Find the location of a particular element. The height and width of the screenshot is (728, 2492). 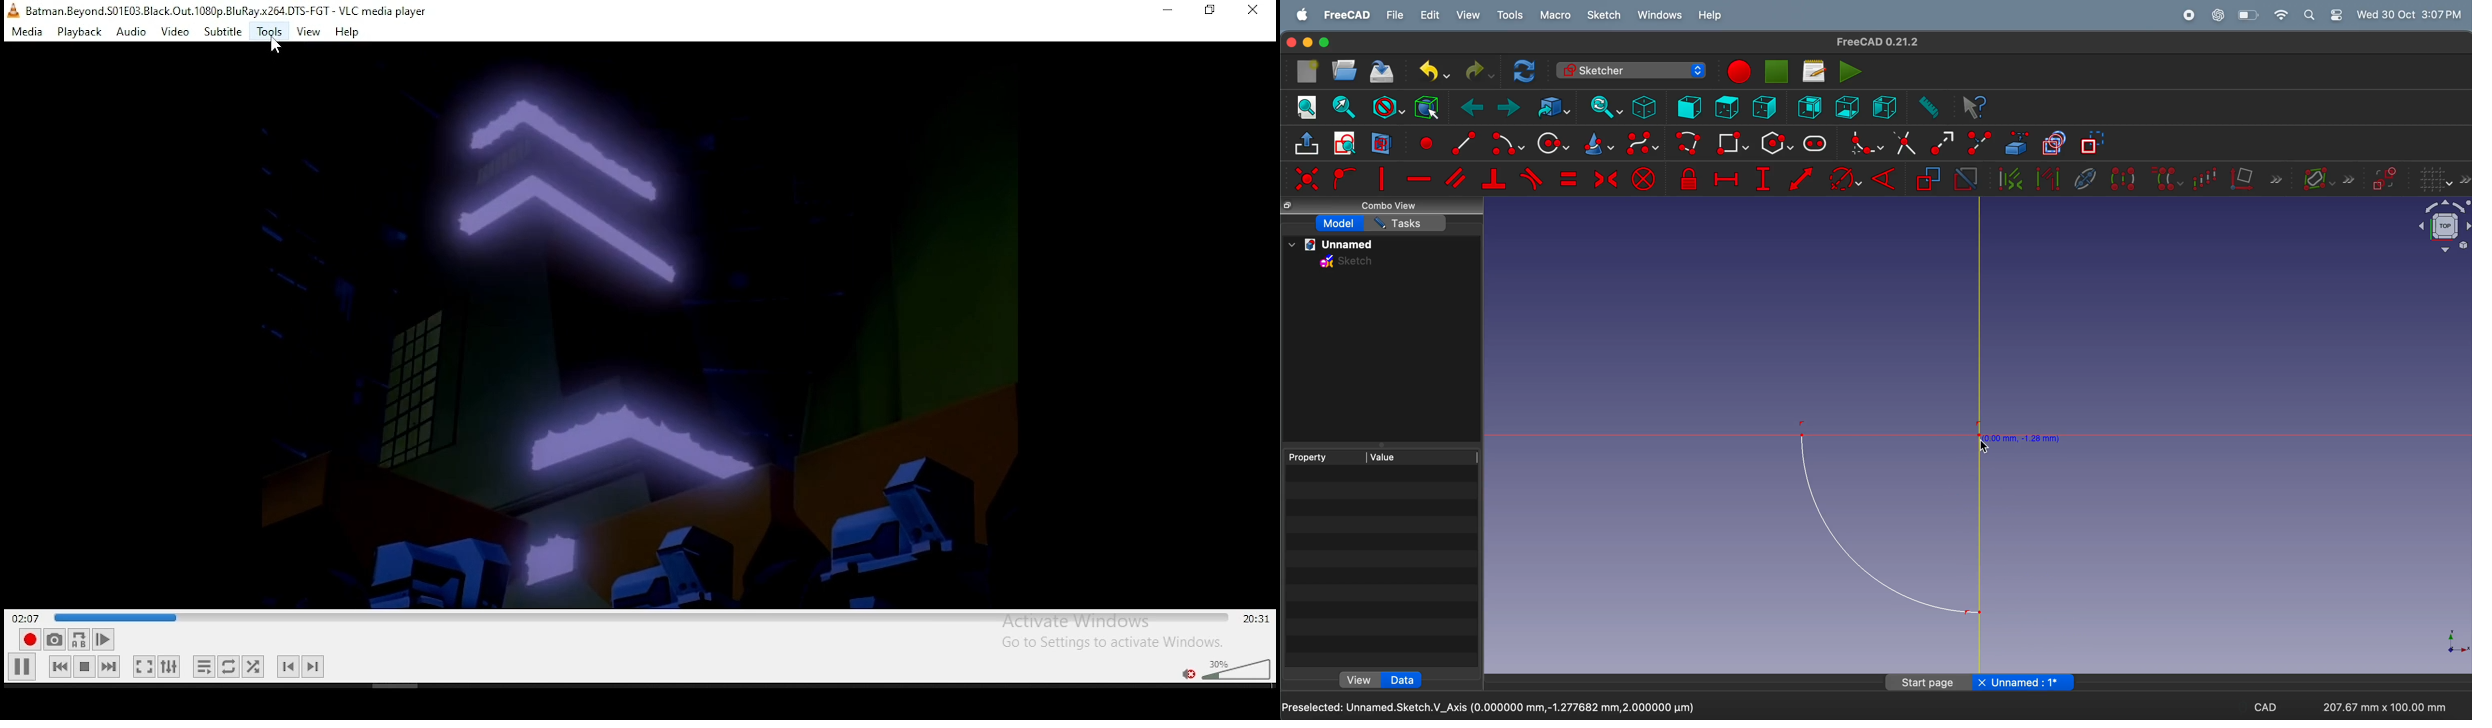

measure distance is located at coordinates (1927, 108).